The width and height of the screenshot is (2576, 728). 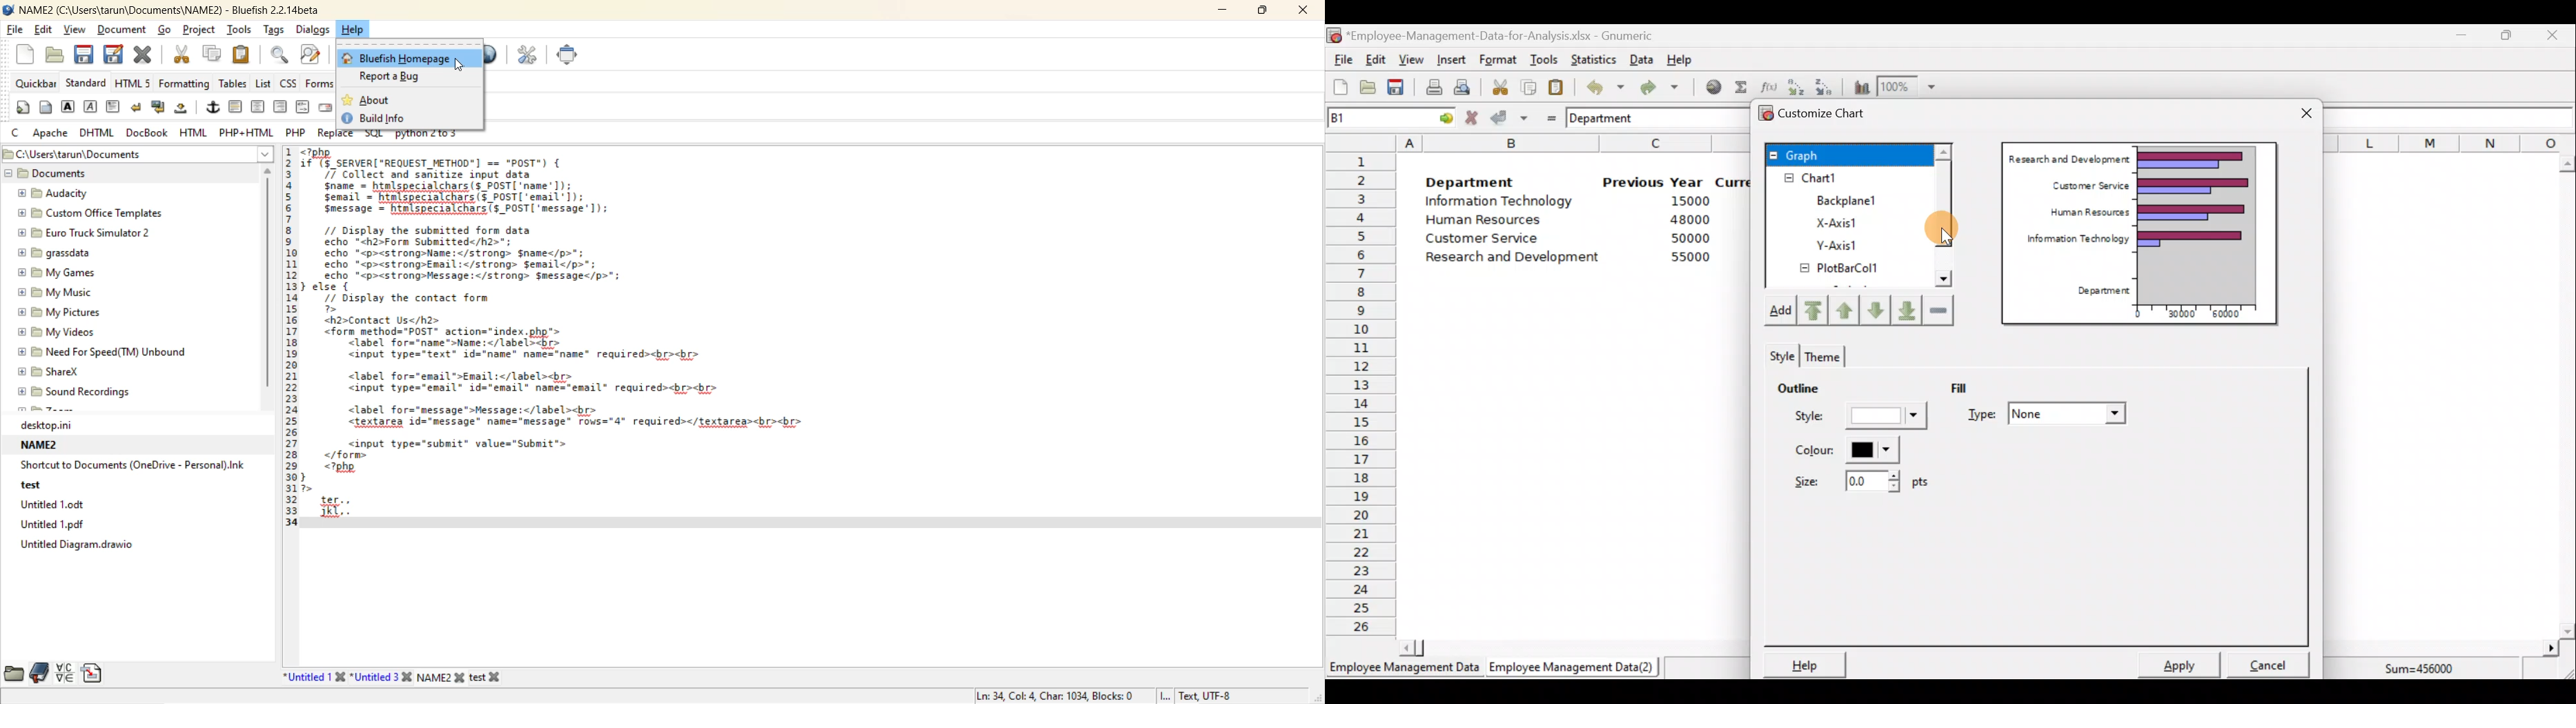 What do you see at coordinates (1341, 87) in the screenshot?
I see `Create a new workbook` at bounding box center [1341, 87].